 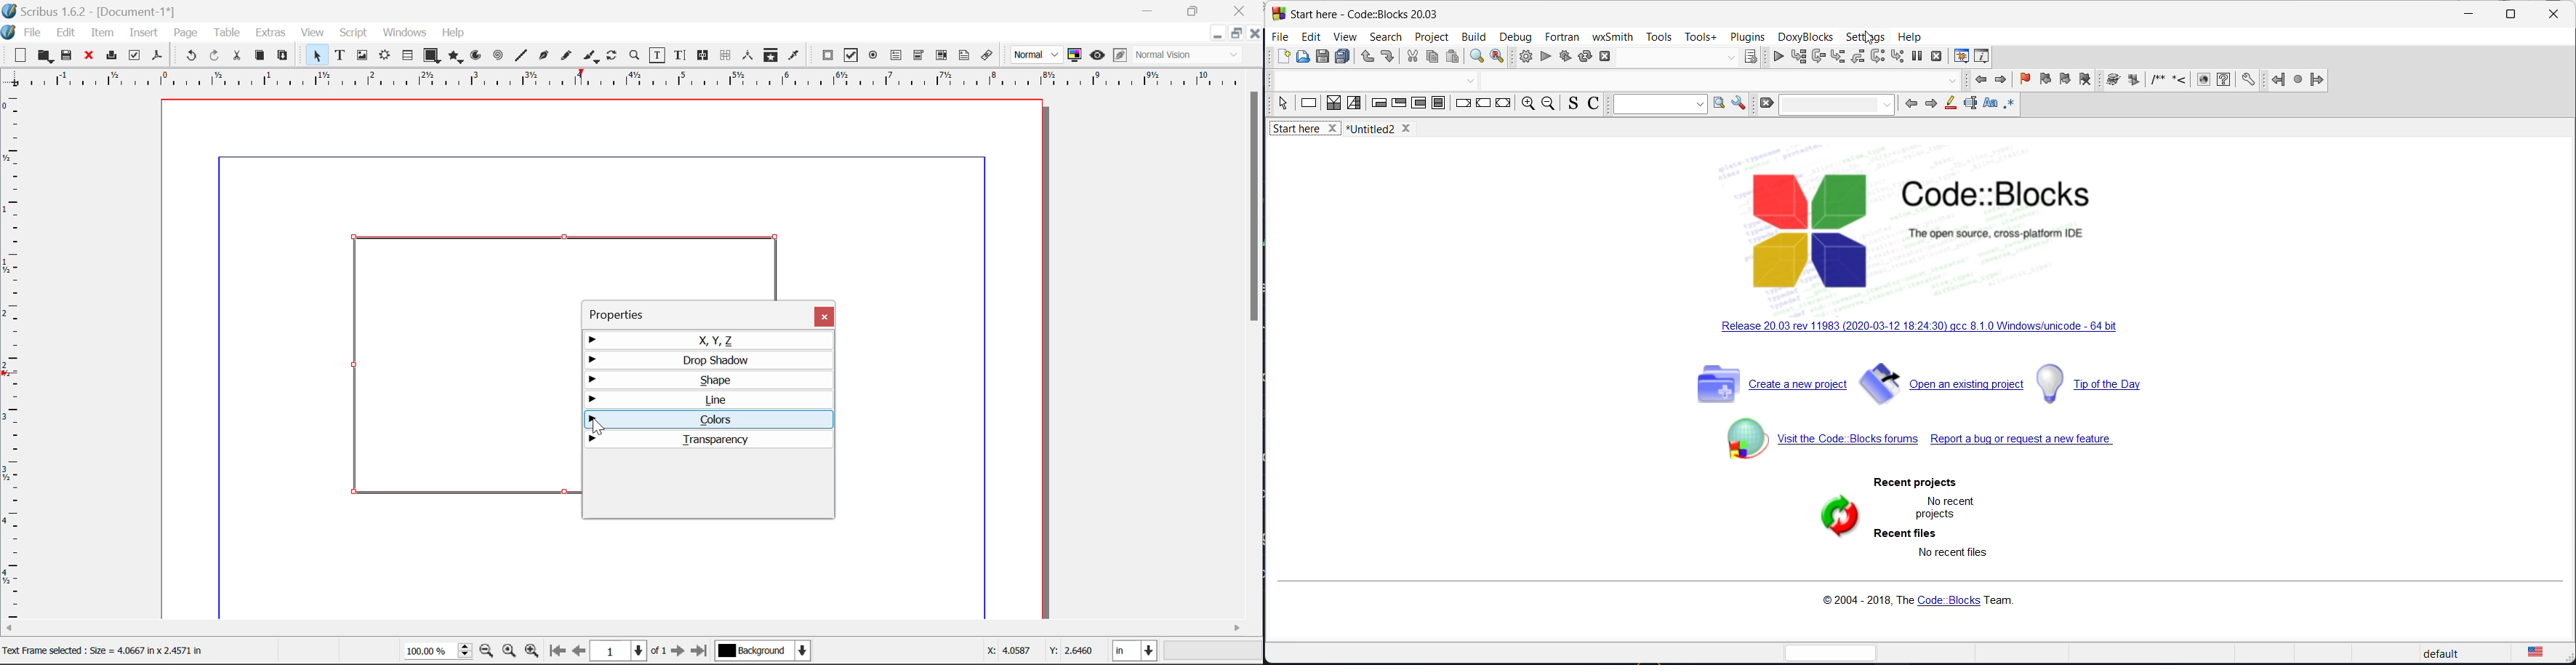 What do you see at coordinates (477, 57) in the screenshot?
I see `Arc` at bounding box center [477, 57].